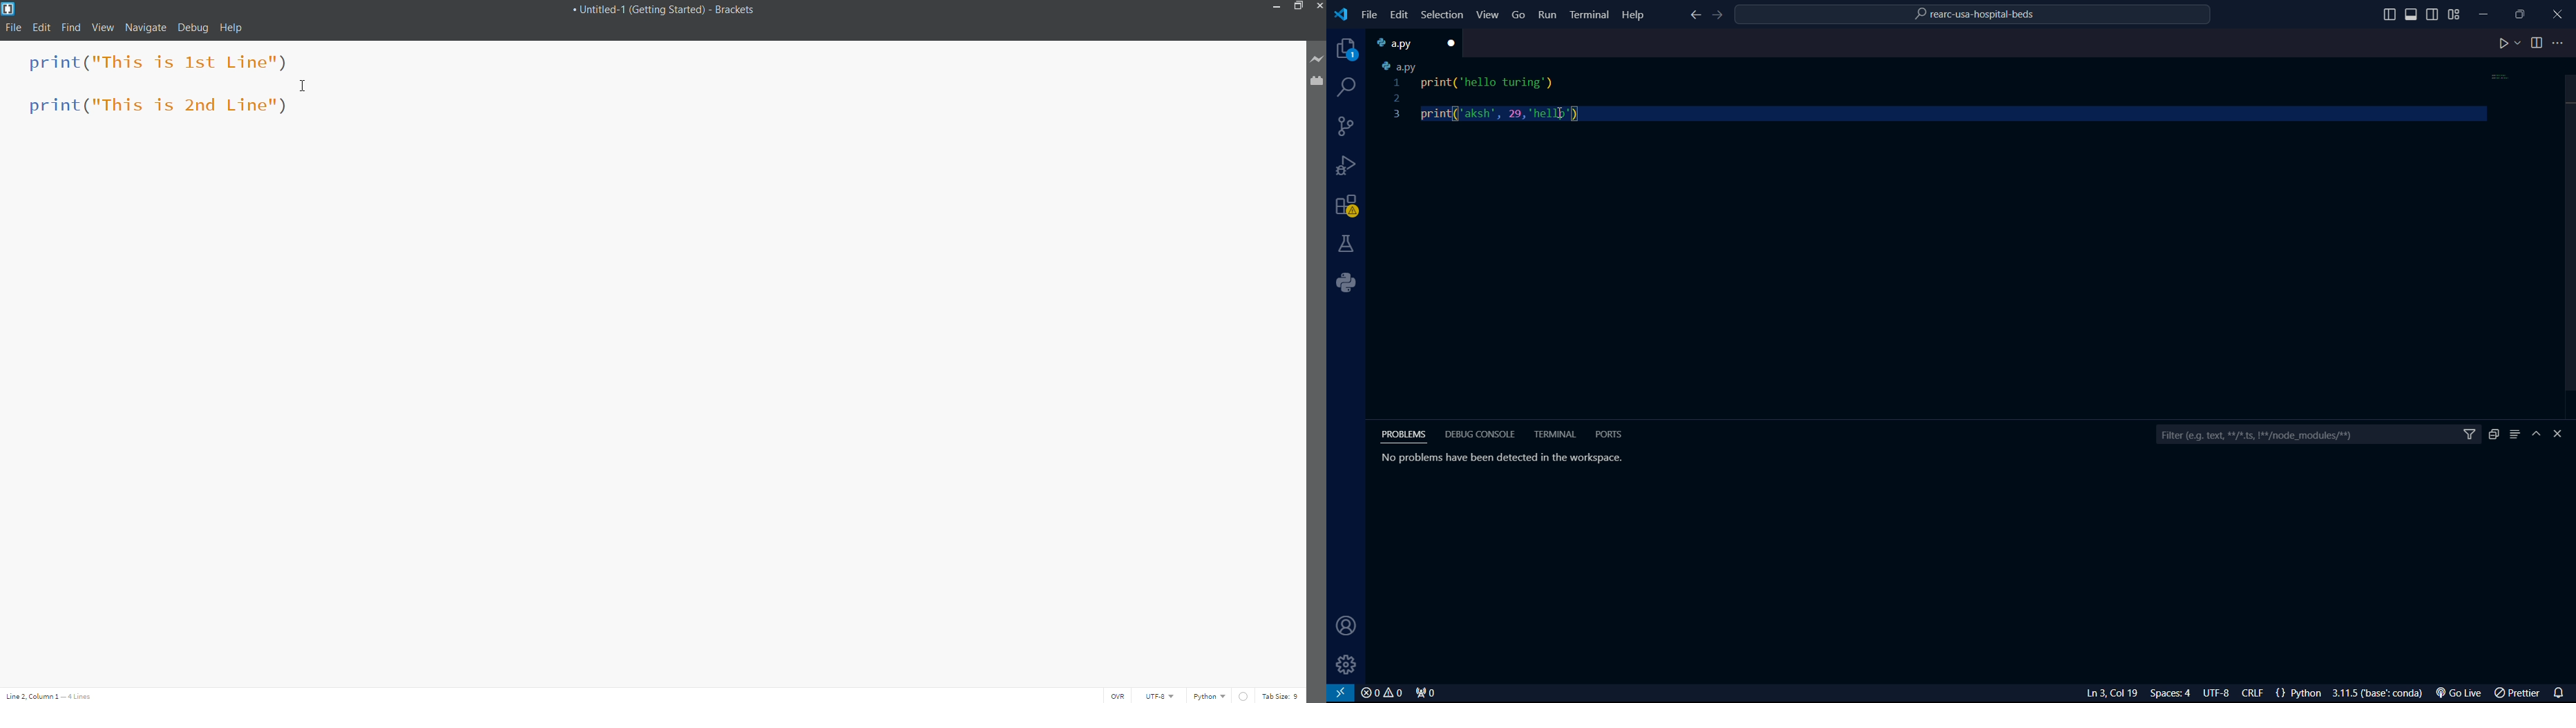  I want to click on close program, so click(2558, 12).